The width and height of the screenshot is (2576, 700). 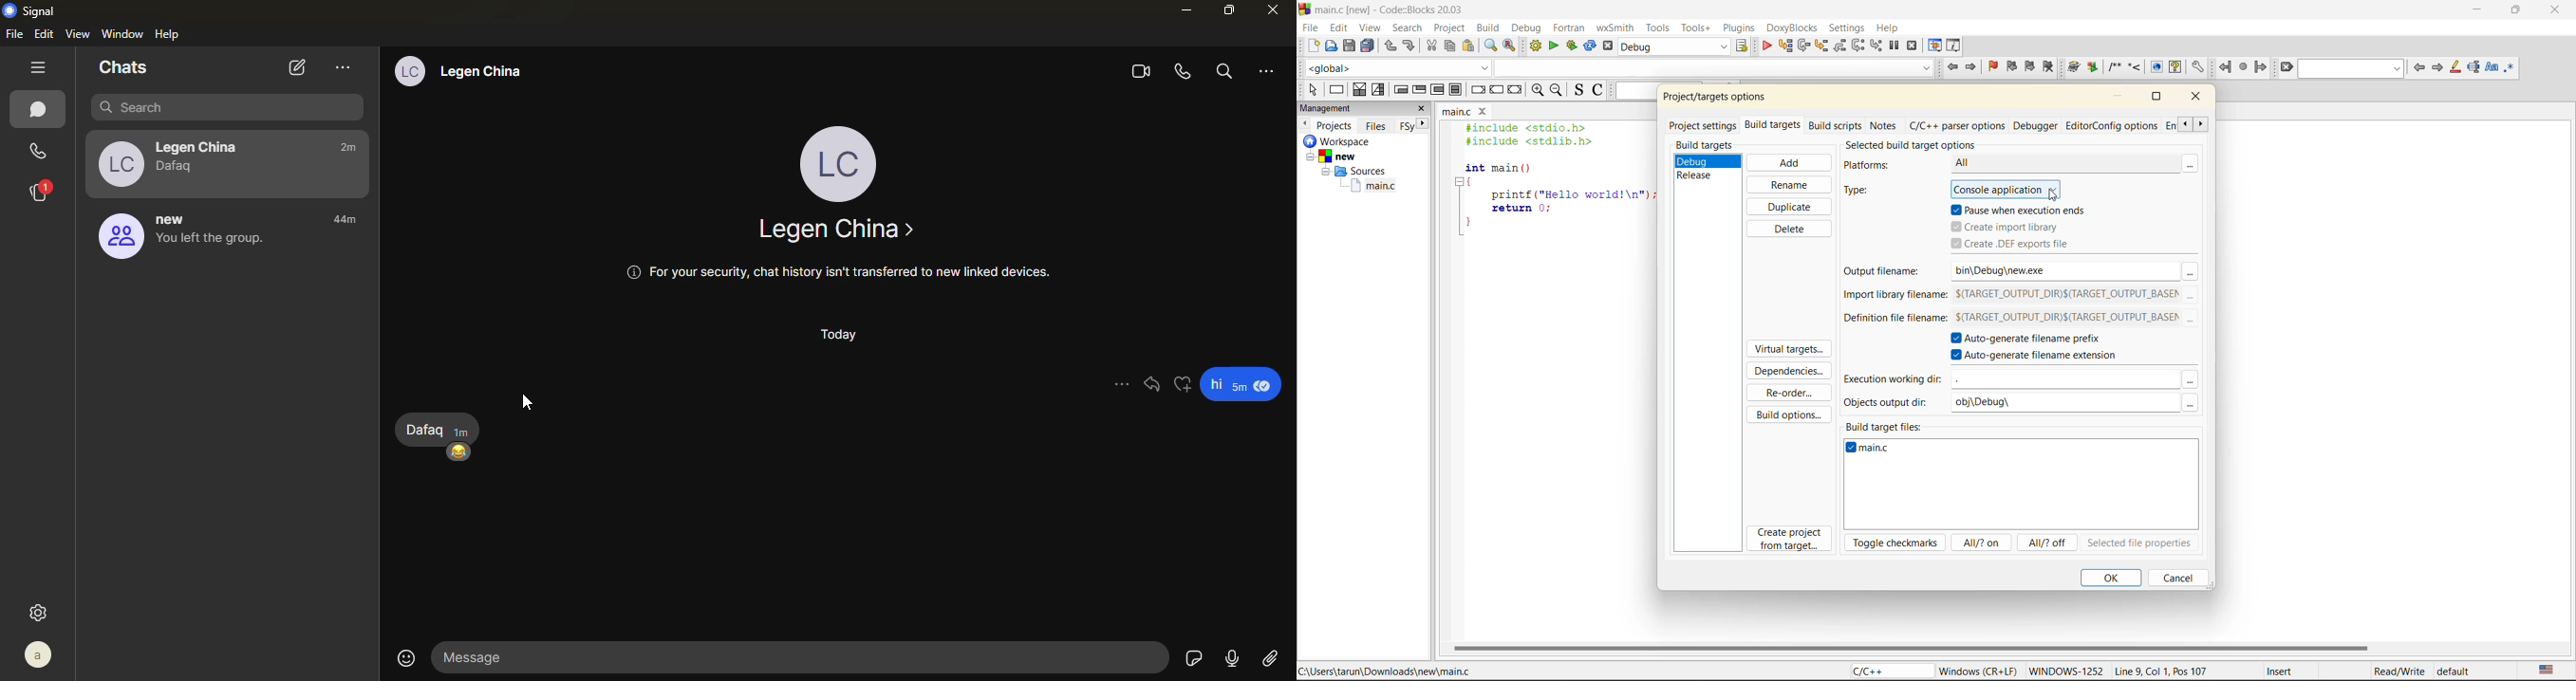 What do you see at coordinates (2028, 337) in the screenshot?
I see `autogenerate filename prefix` at bounding box center [2028, 337].